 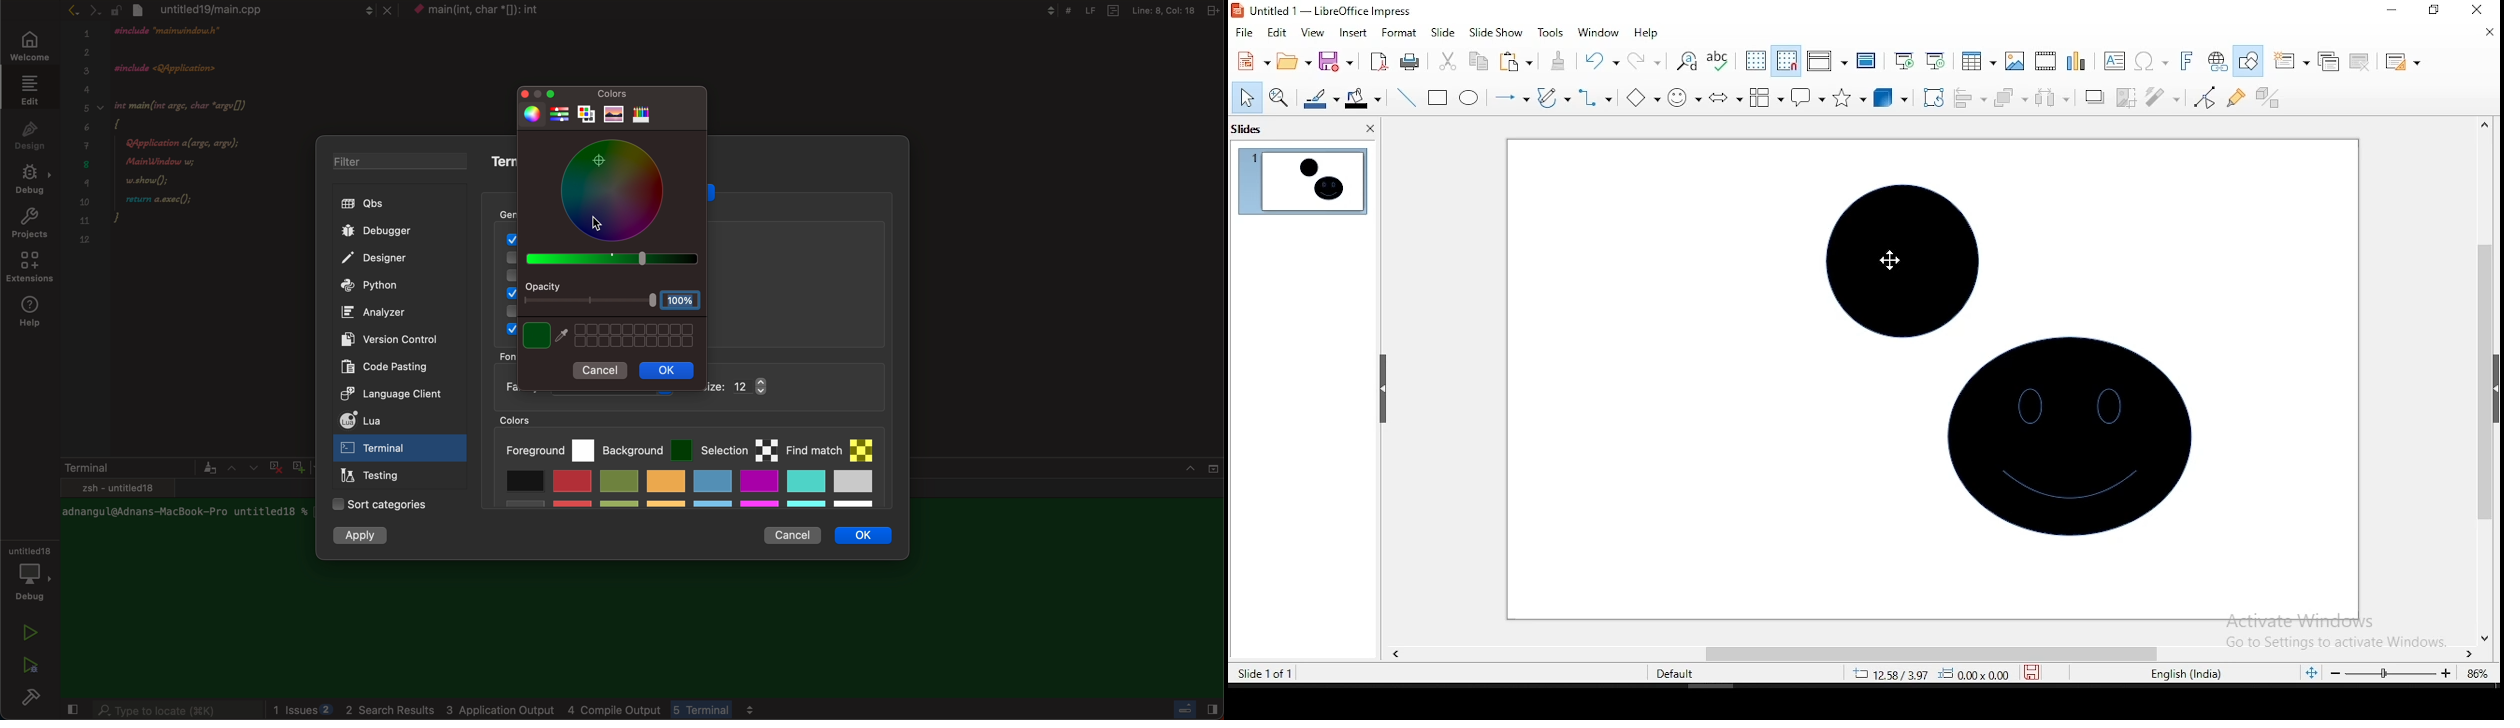 What do you see at coordinates (2475, 673) in the screenshot?
I see `zoom level` at bounding box center [2475, 673].